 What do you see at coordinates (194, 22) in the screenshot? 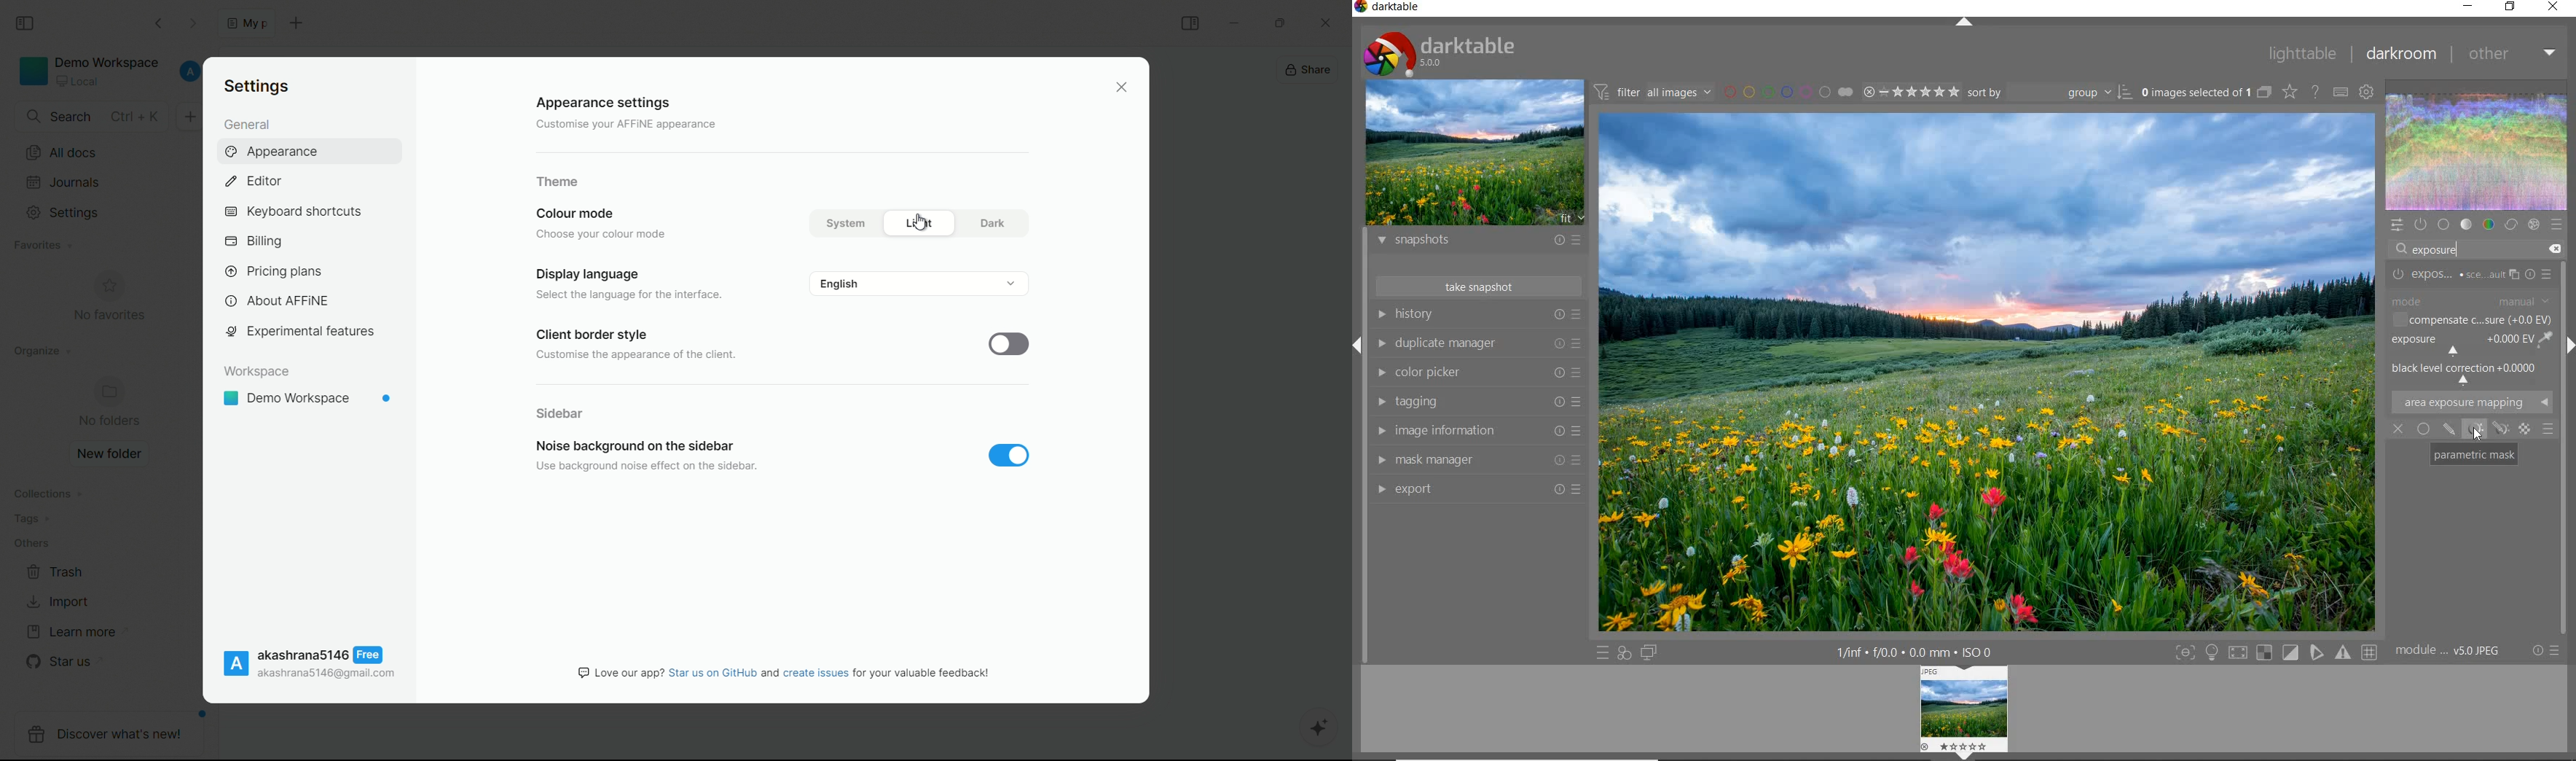
I see `forward` at bounding box center [194, 22].